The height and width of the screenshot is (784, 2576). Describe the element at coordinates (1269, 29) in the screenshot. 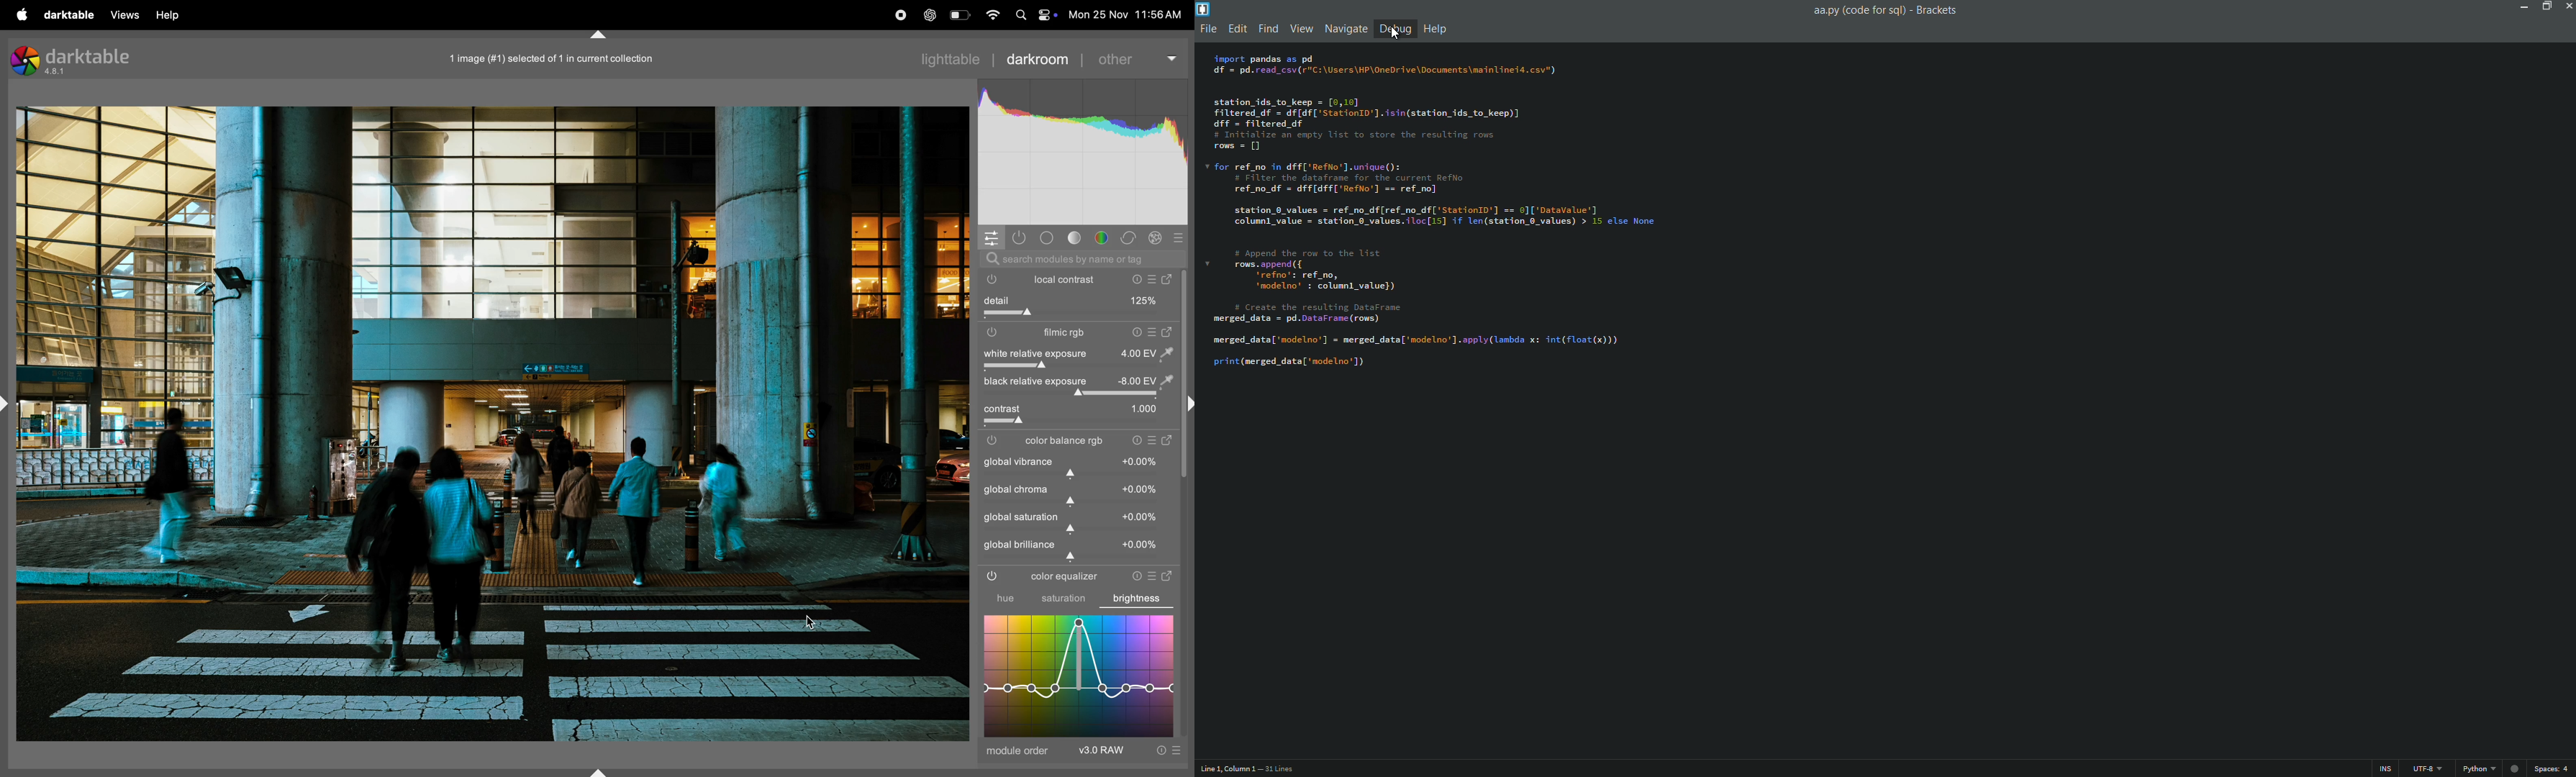

I see `find menu` at that location.